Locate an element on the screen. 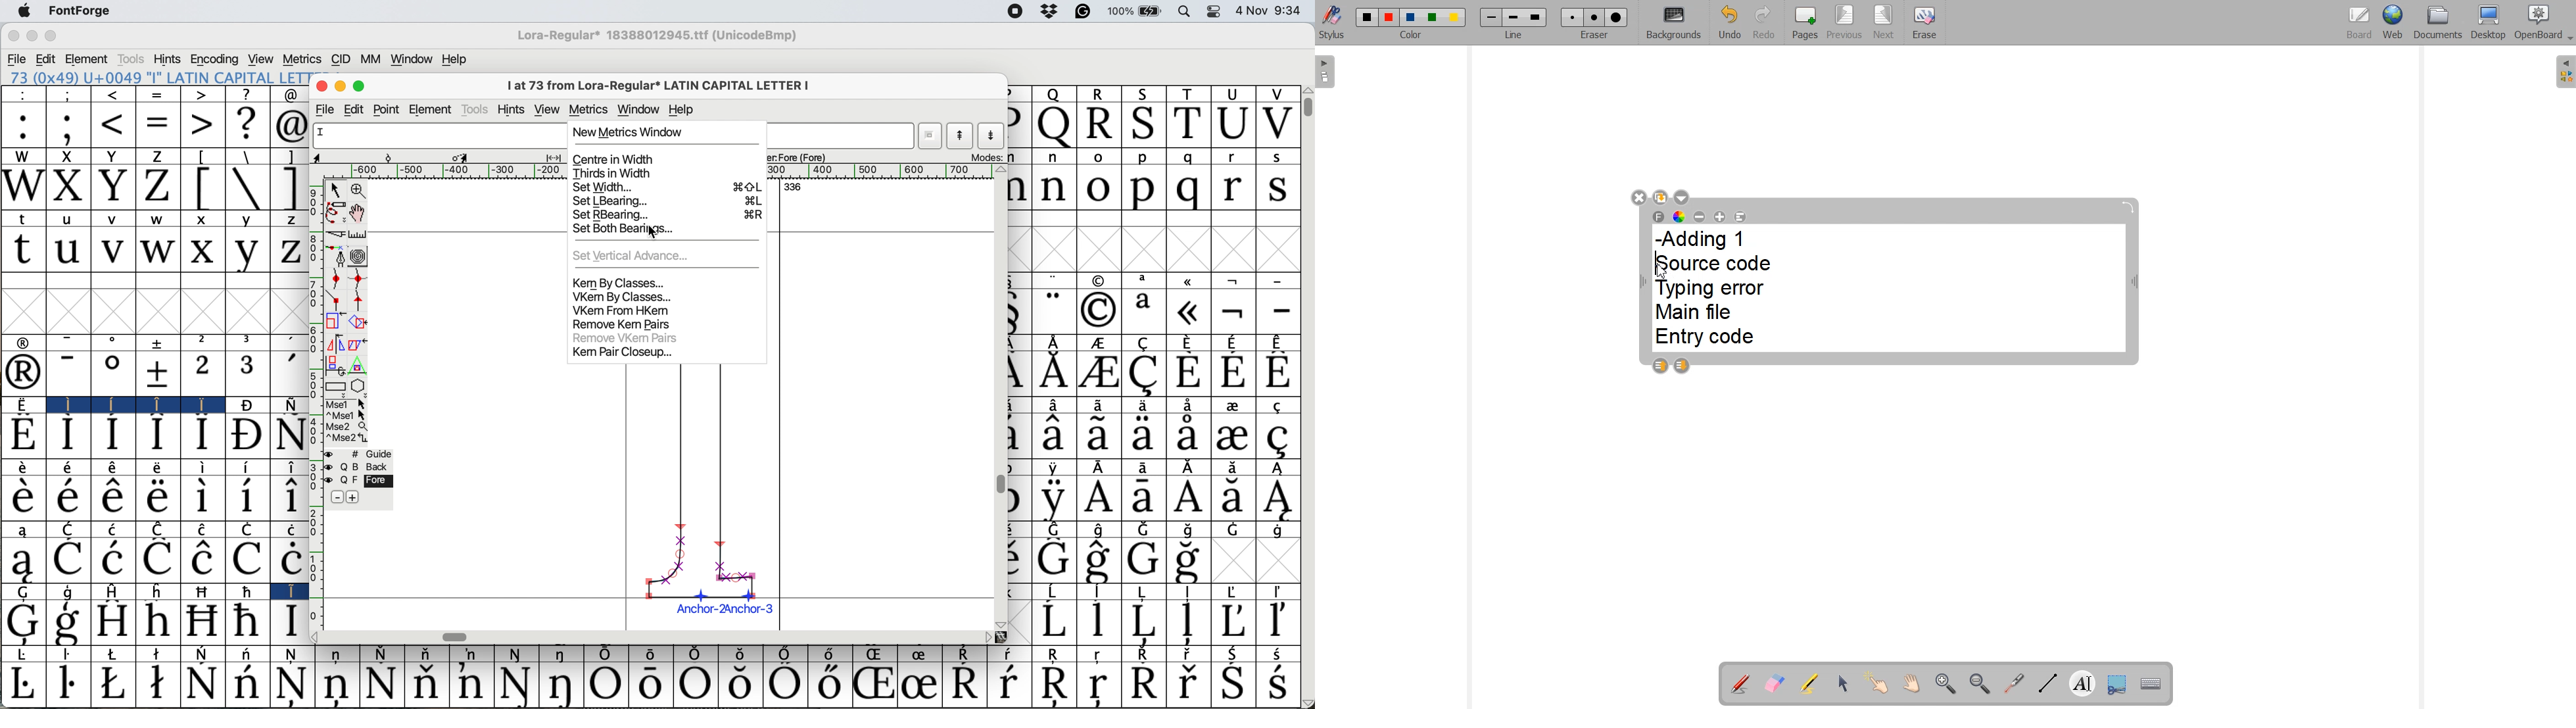  Color 5 is located at coordinates (1455, 18).